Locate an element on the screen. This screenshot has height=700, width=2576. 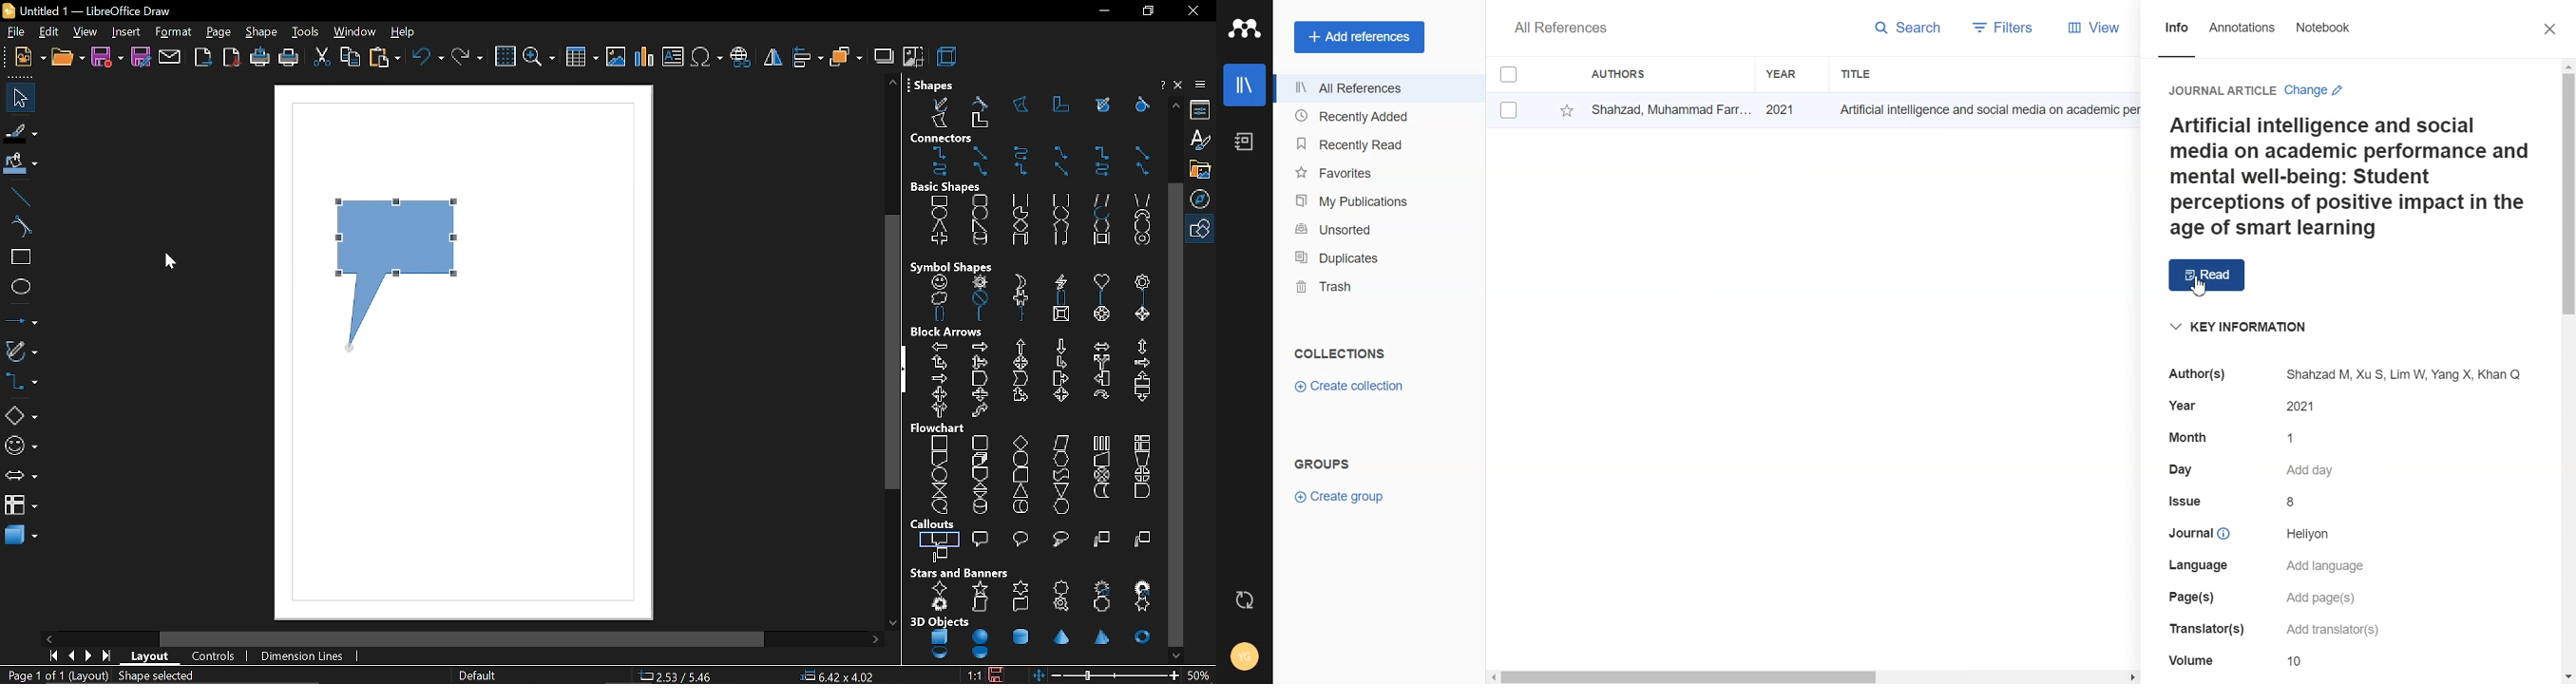
extract is located at coordinates (1021, 491).